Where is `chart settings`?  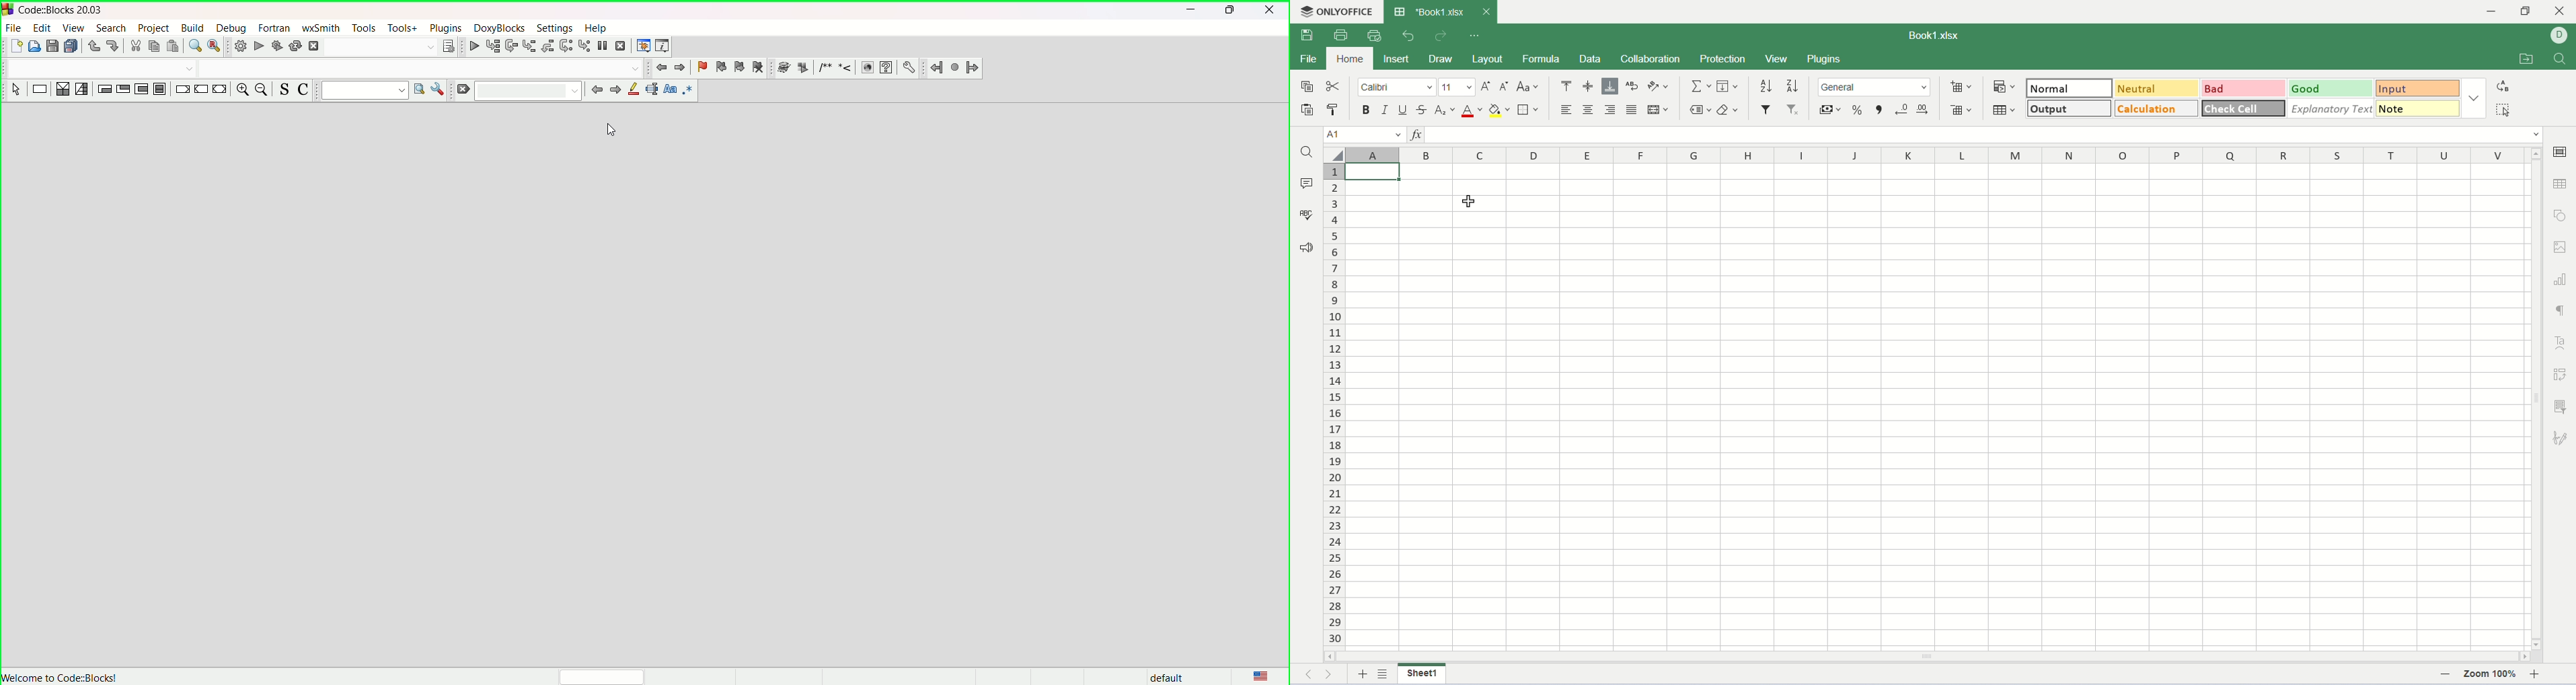
chart settings is located at coordinates (2562, 280).